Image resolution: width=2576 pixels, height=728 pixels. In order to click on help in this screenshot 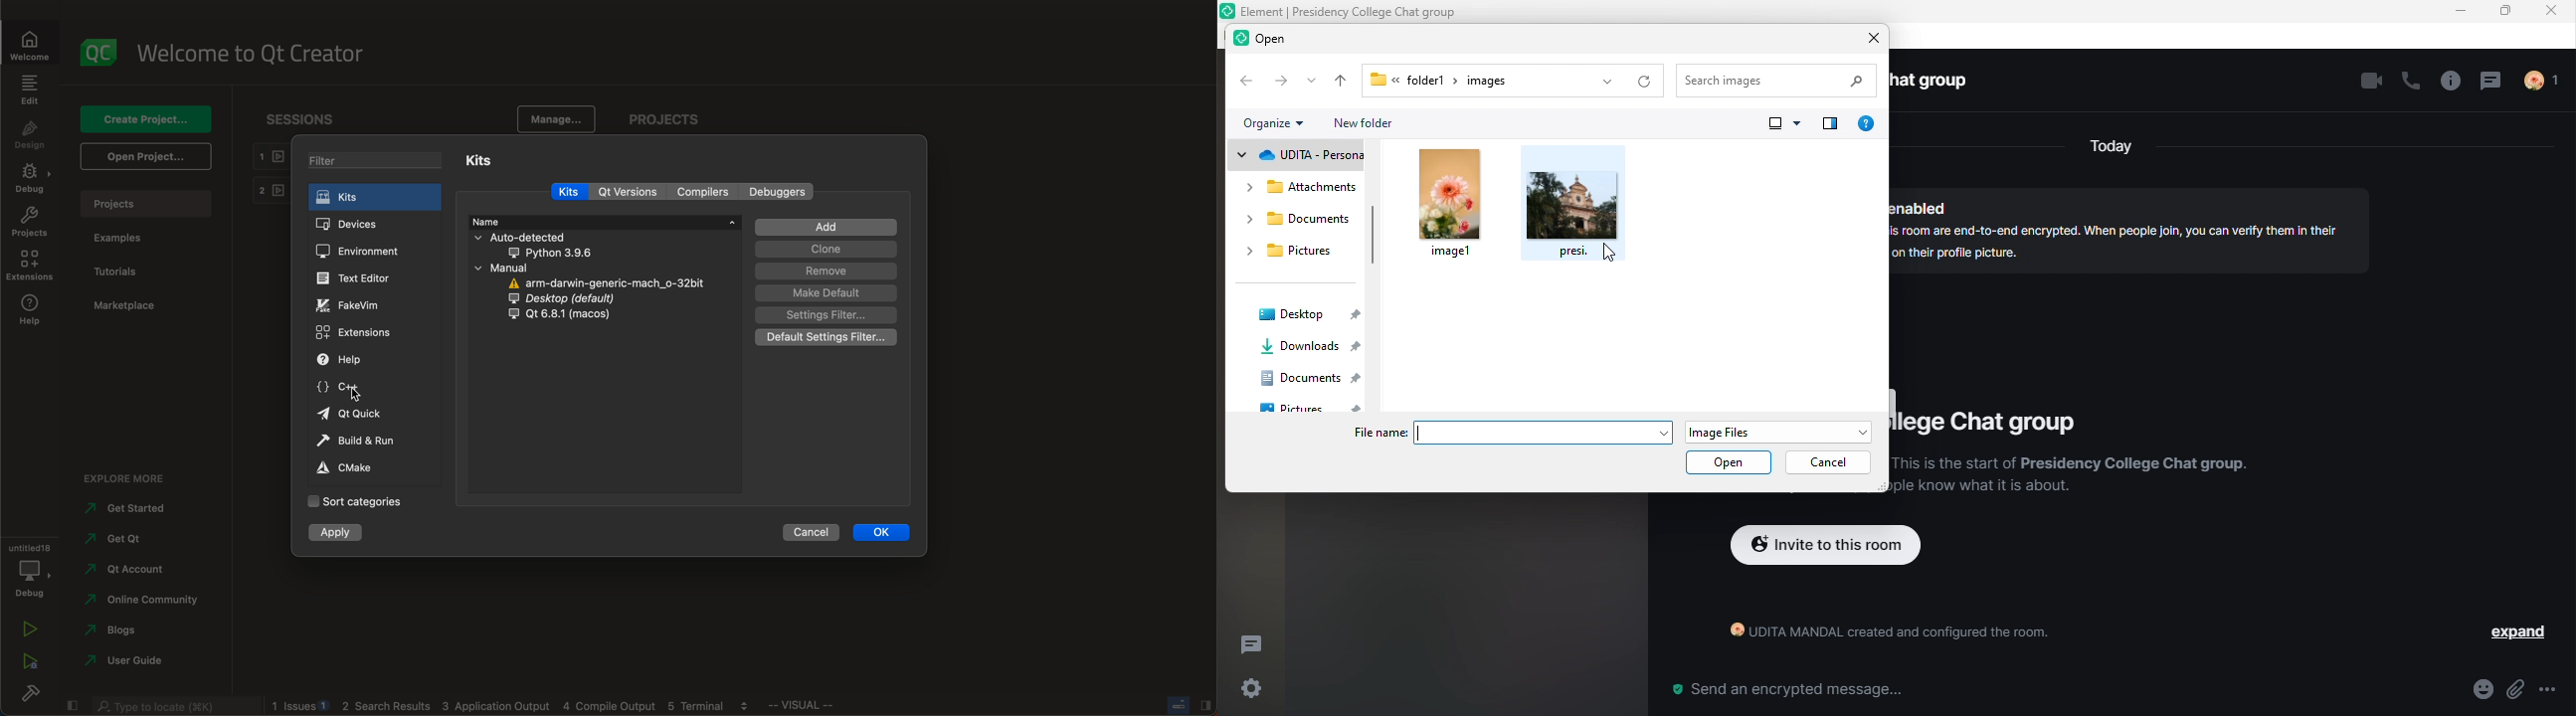, I will do `click(1870, 124)`.